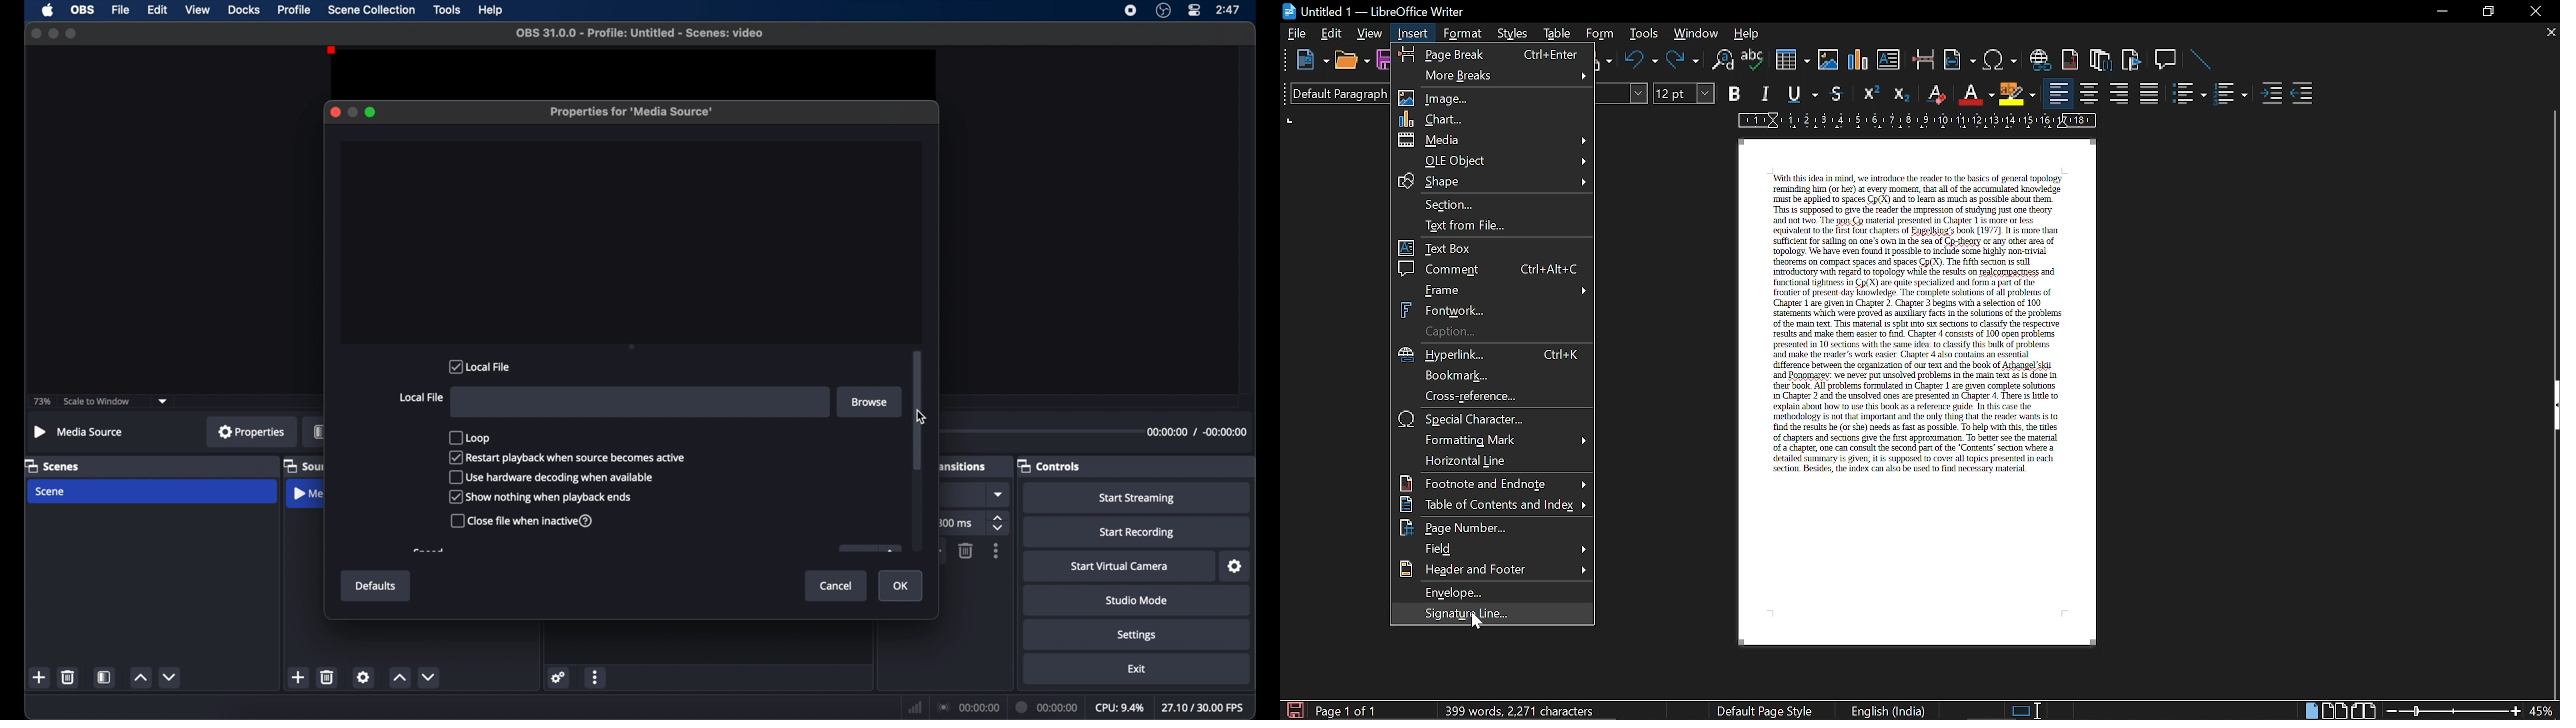 The height and width of the screenshot is (728, 2576). What do you see at coordinates (448, 10) in the screenshot?
I see `tools` at bounding box center [448, 10].